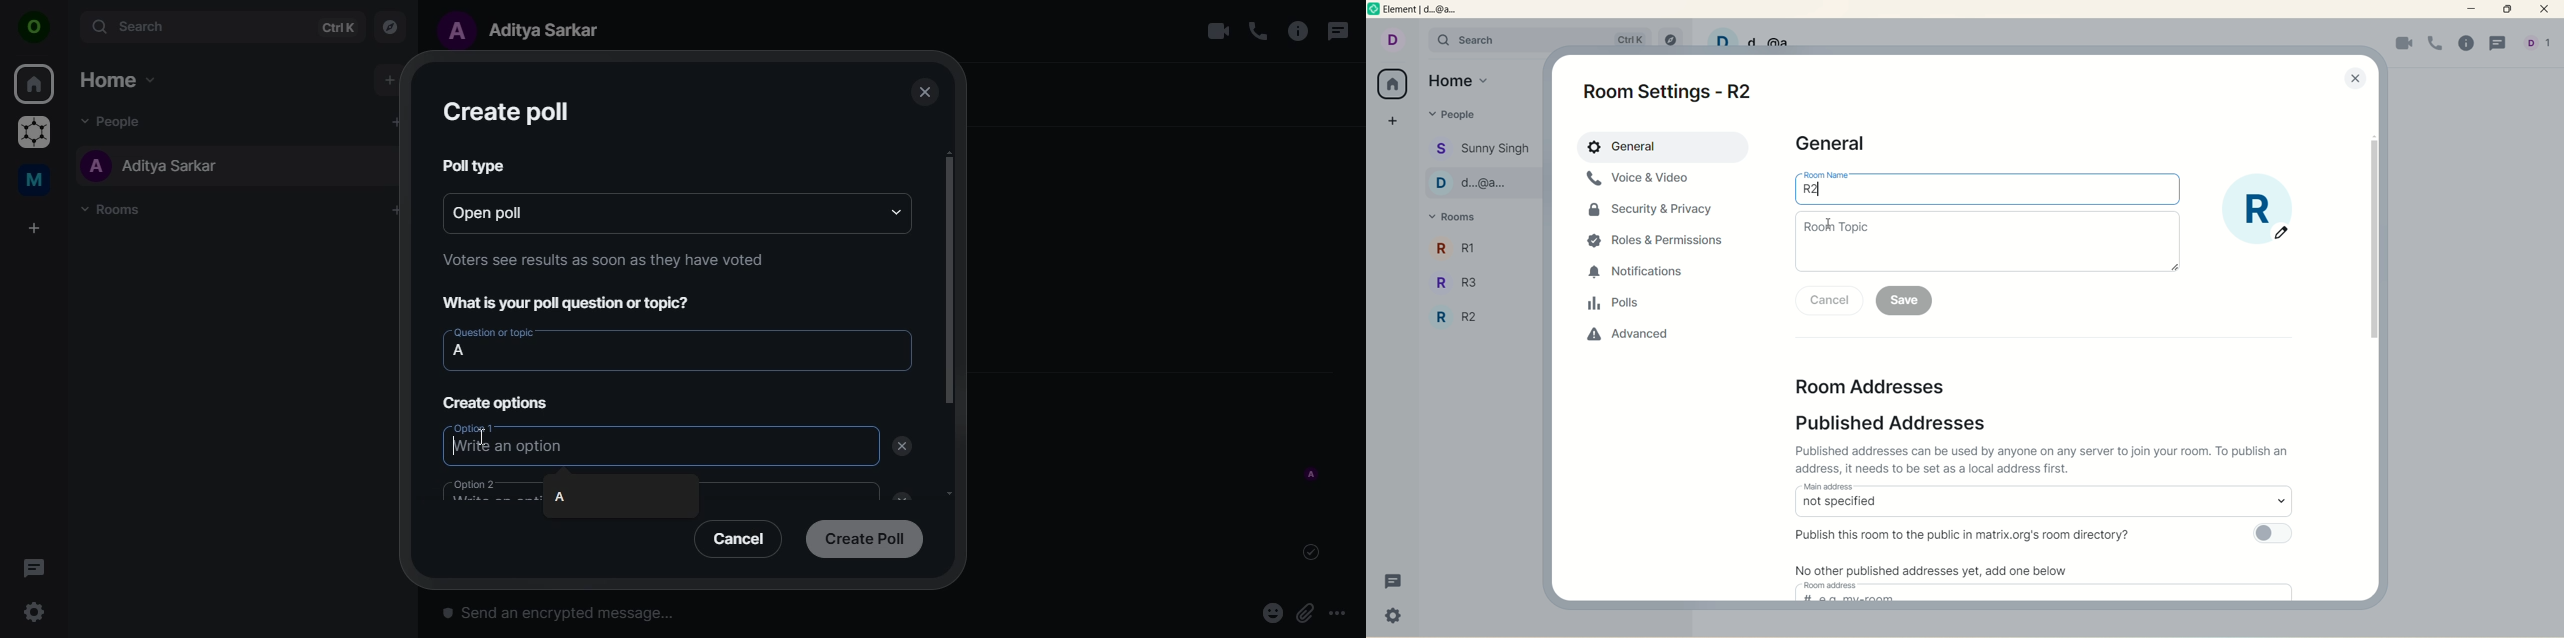  I want to click on dropdown menu, so click(897, 212).